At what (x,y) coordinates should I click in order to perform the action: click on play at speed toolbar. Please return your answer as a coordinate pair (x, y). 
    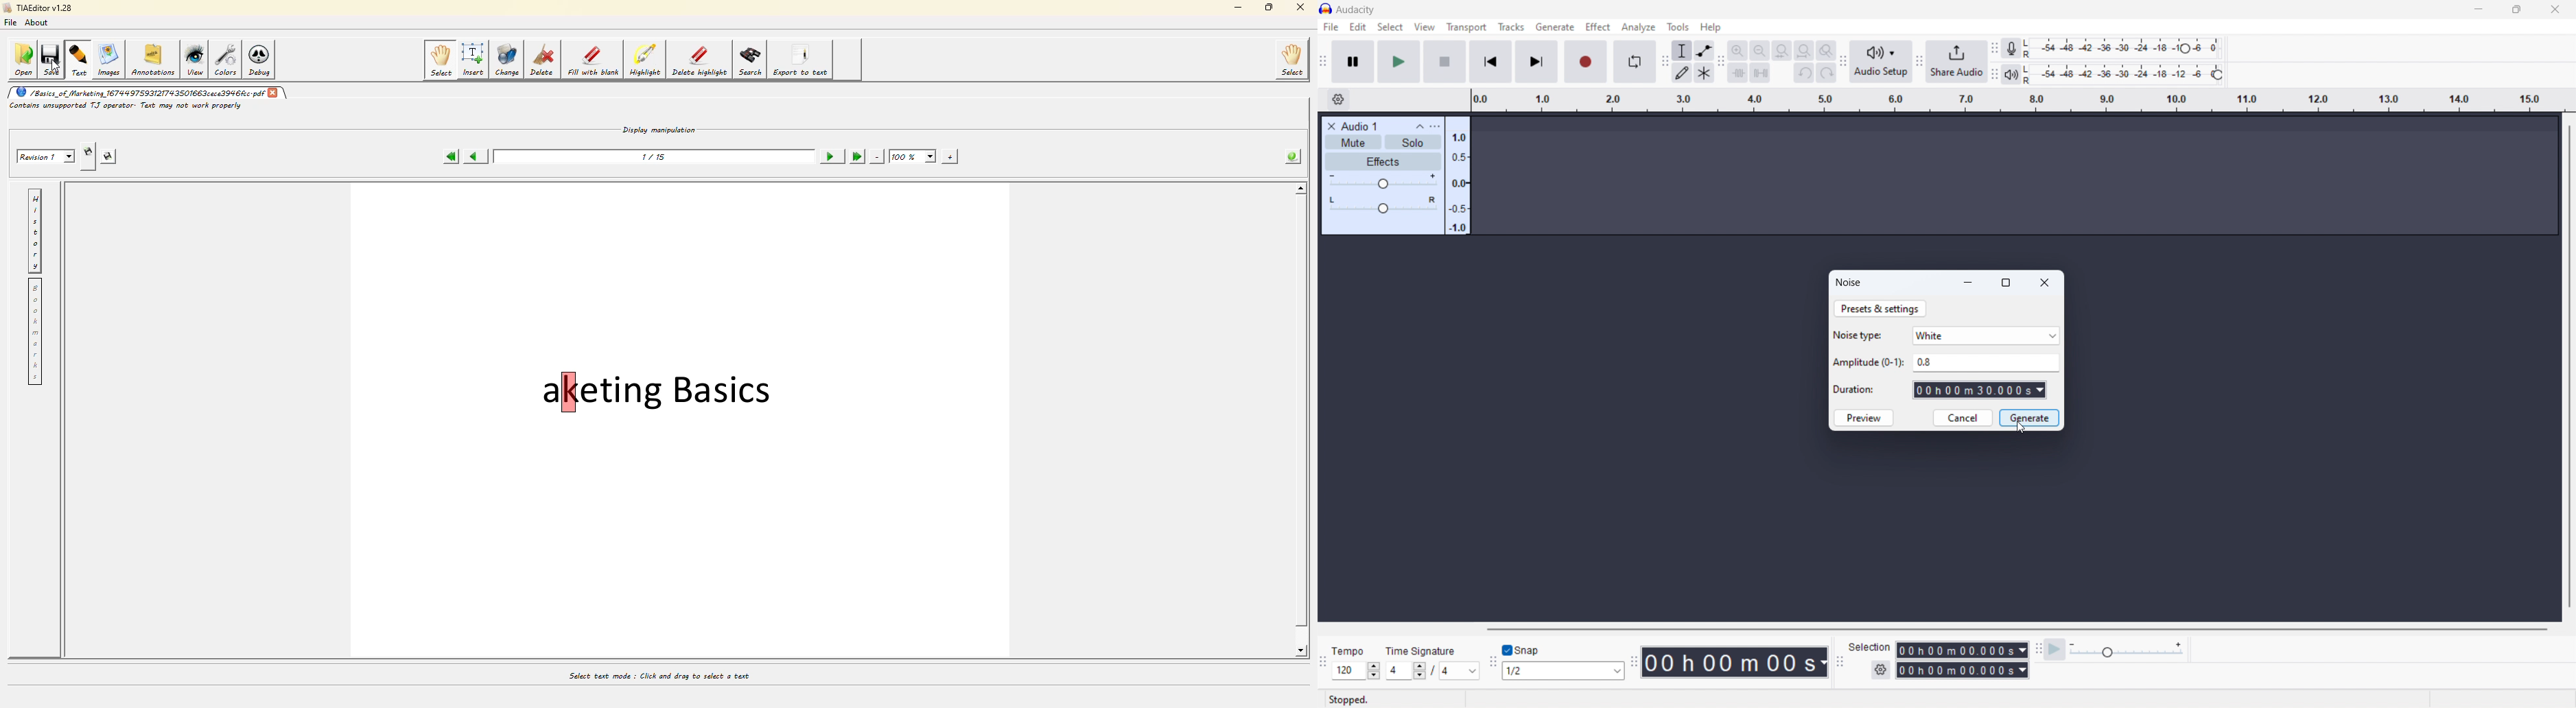
    Looking at the image, I should click on (2039, 648).